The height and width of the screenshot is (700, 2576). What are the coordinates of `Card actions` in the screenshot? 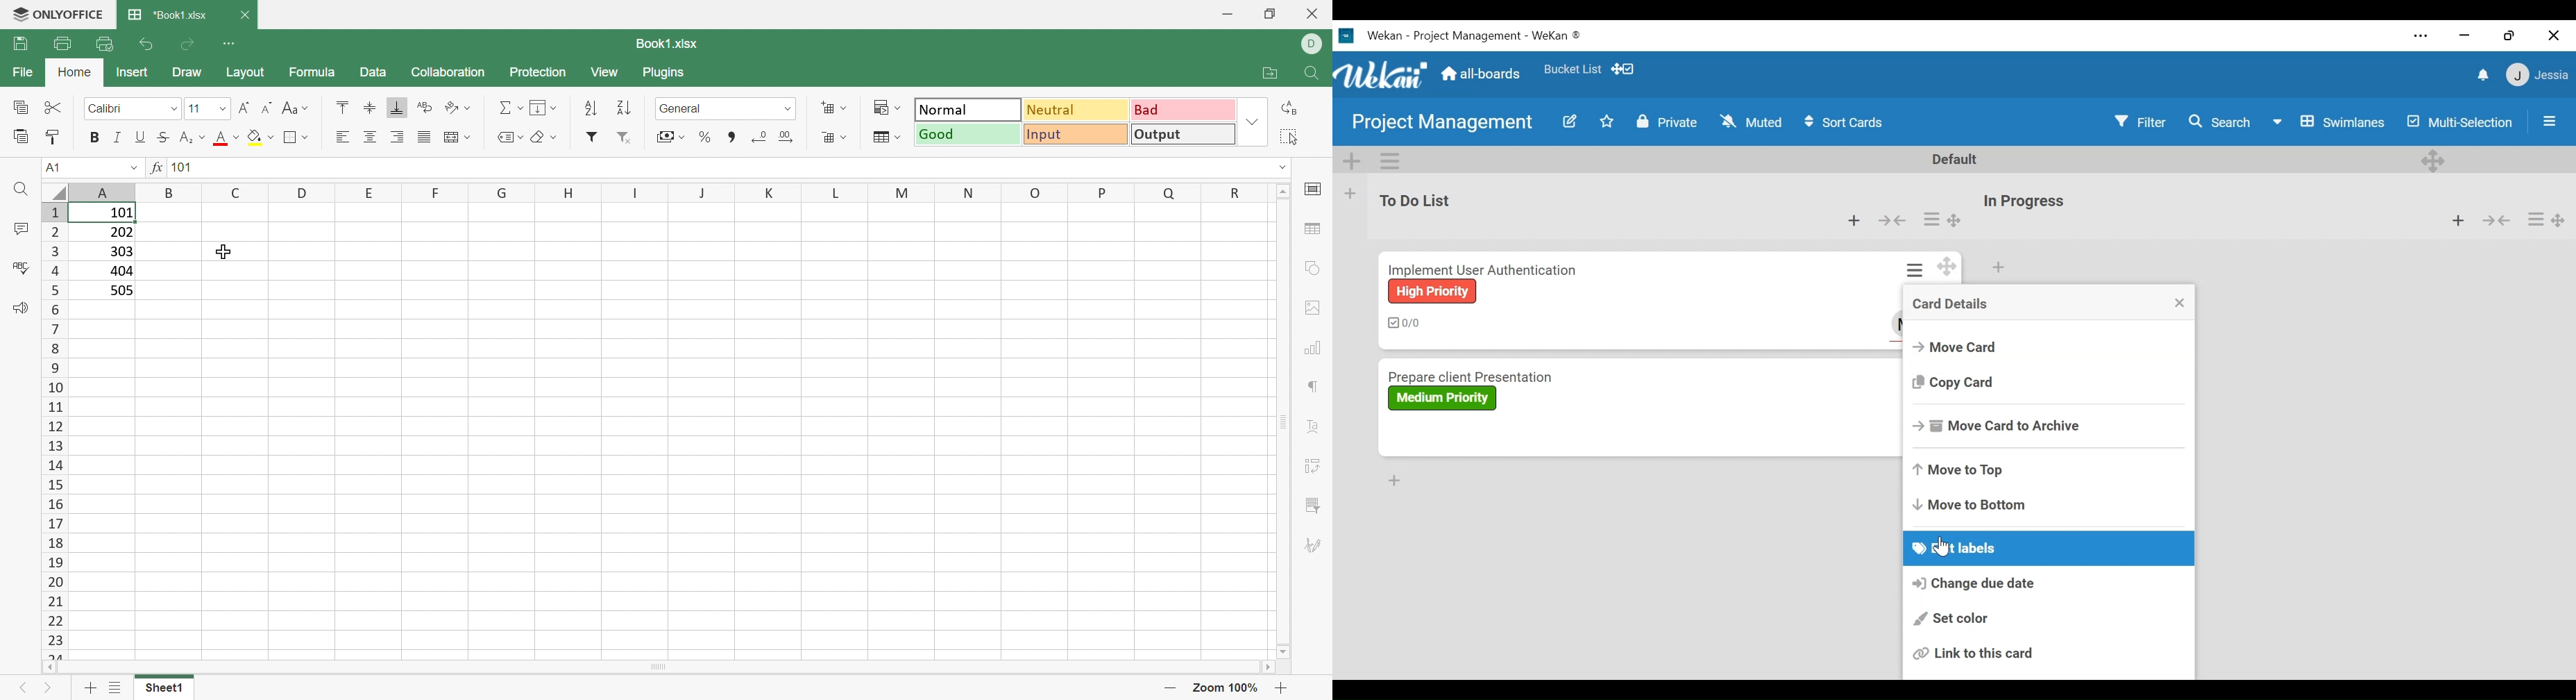 It's located at (1932, 219).